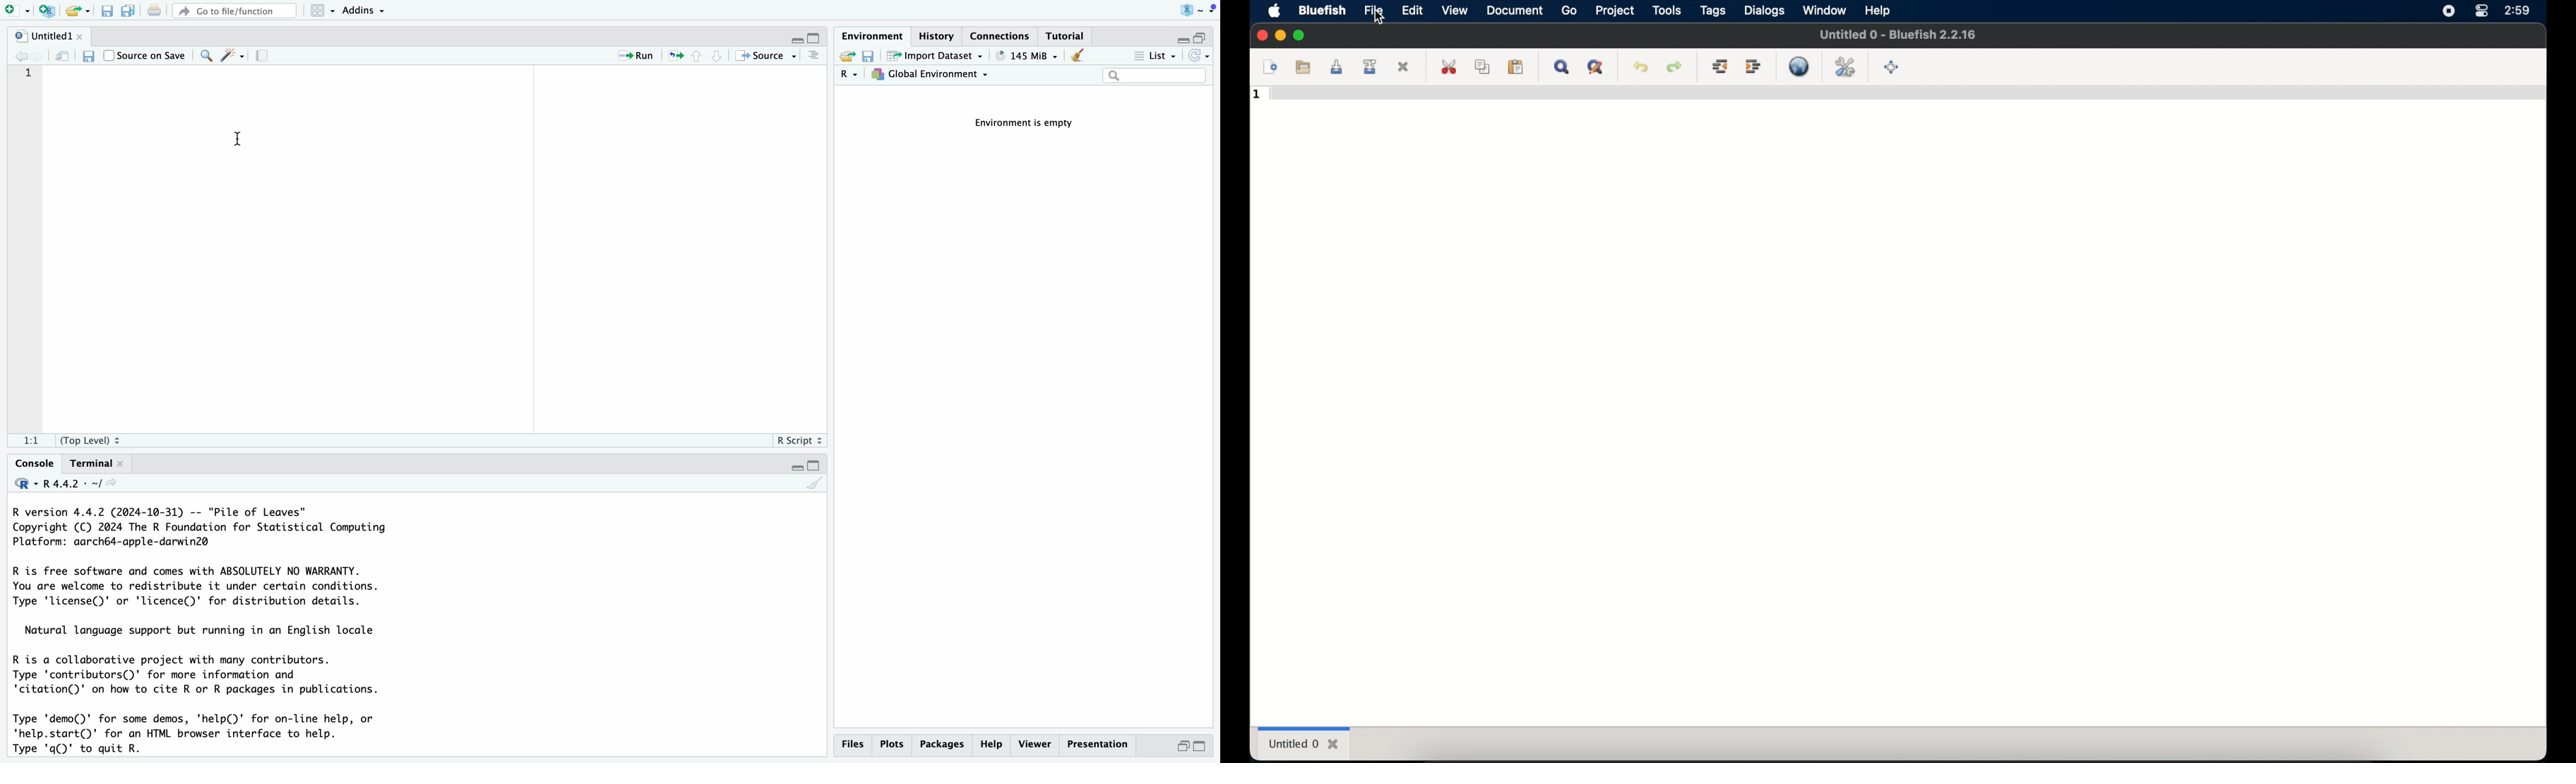 This screenshot has height=784, width=2576. What do you see at coordinates (1455, 11) in the screenshot?
I see `view` at bounding box center [1455, 11].